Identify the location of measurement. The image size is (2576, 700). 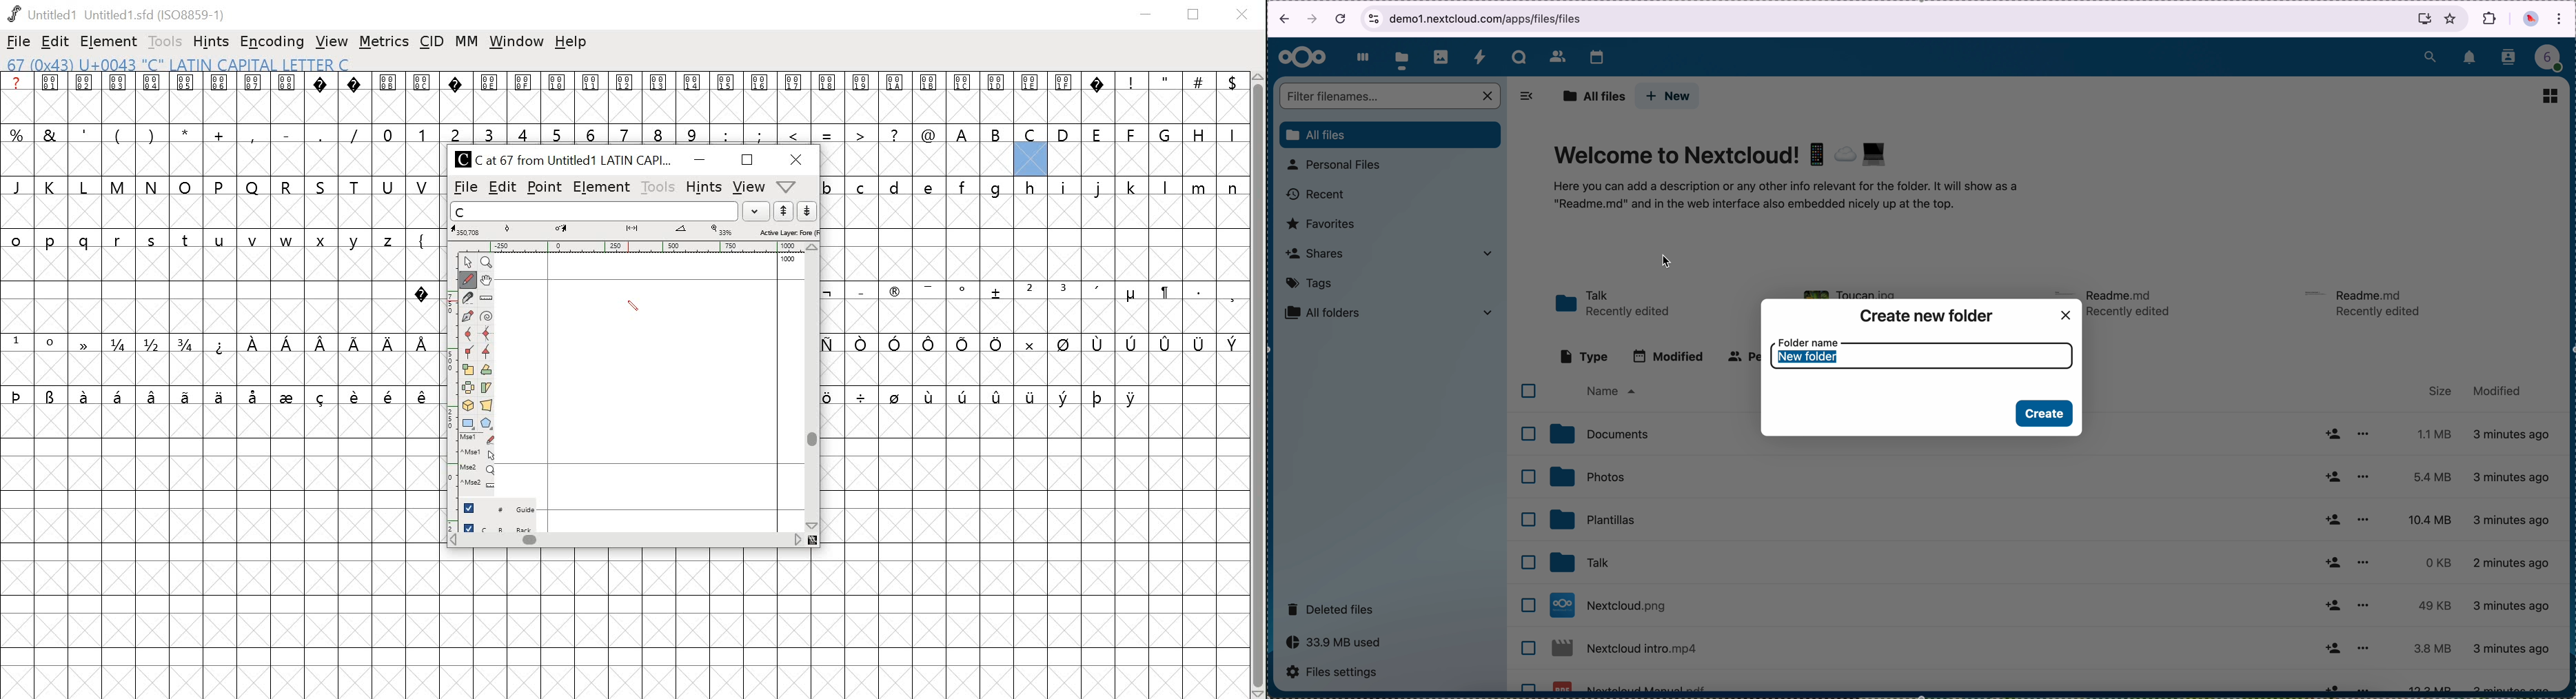
(636, 230).